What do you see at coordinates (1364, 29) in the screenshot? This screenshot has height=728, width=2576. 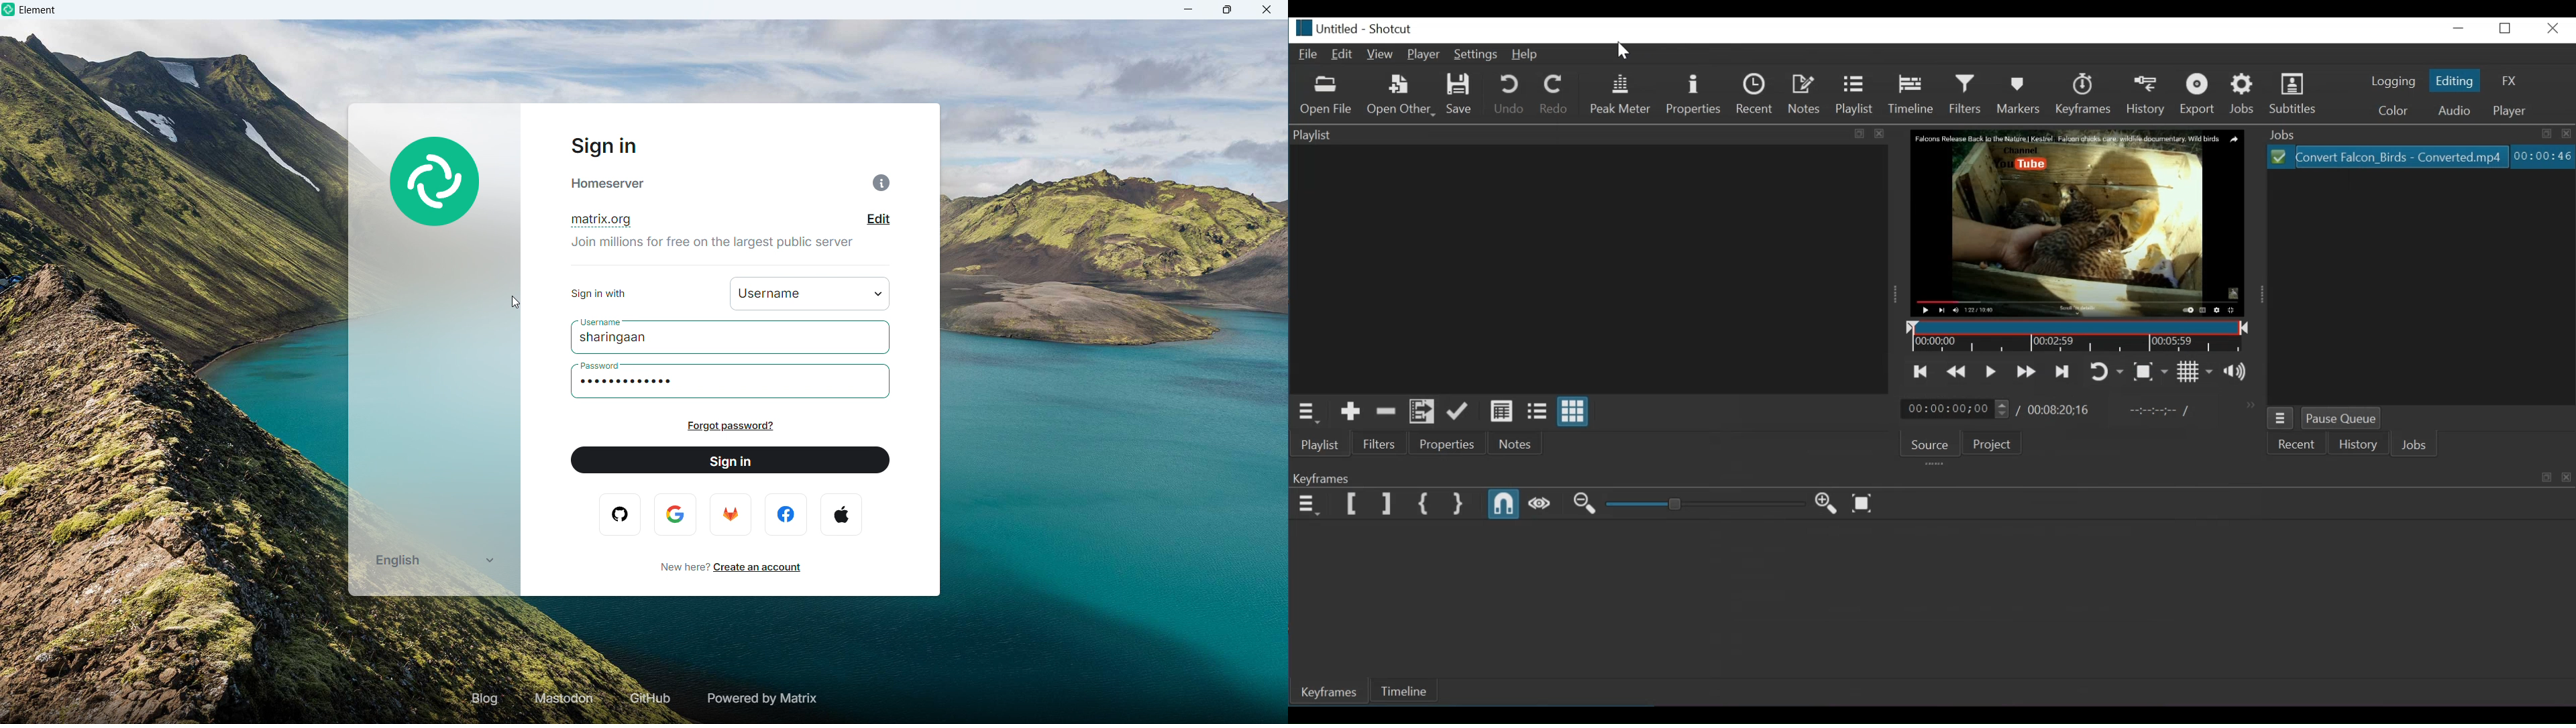 I see `Untitled-Shortcut(File details)` at bounding box center [1364, 29].